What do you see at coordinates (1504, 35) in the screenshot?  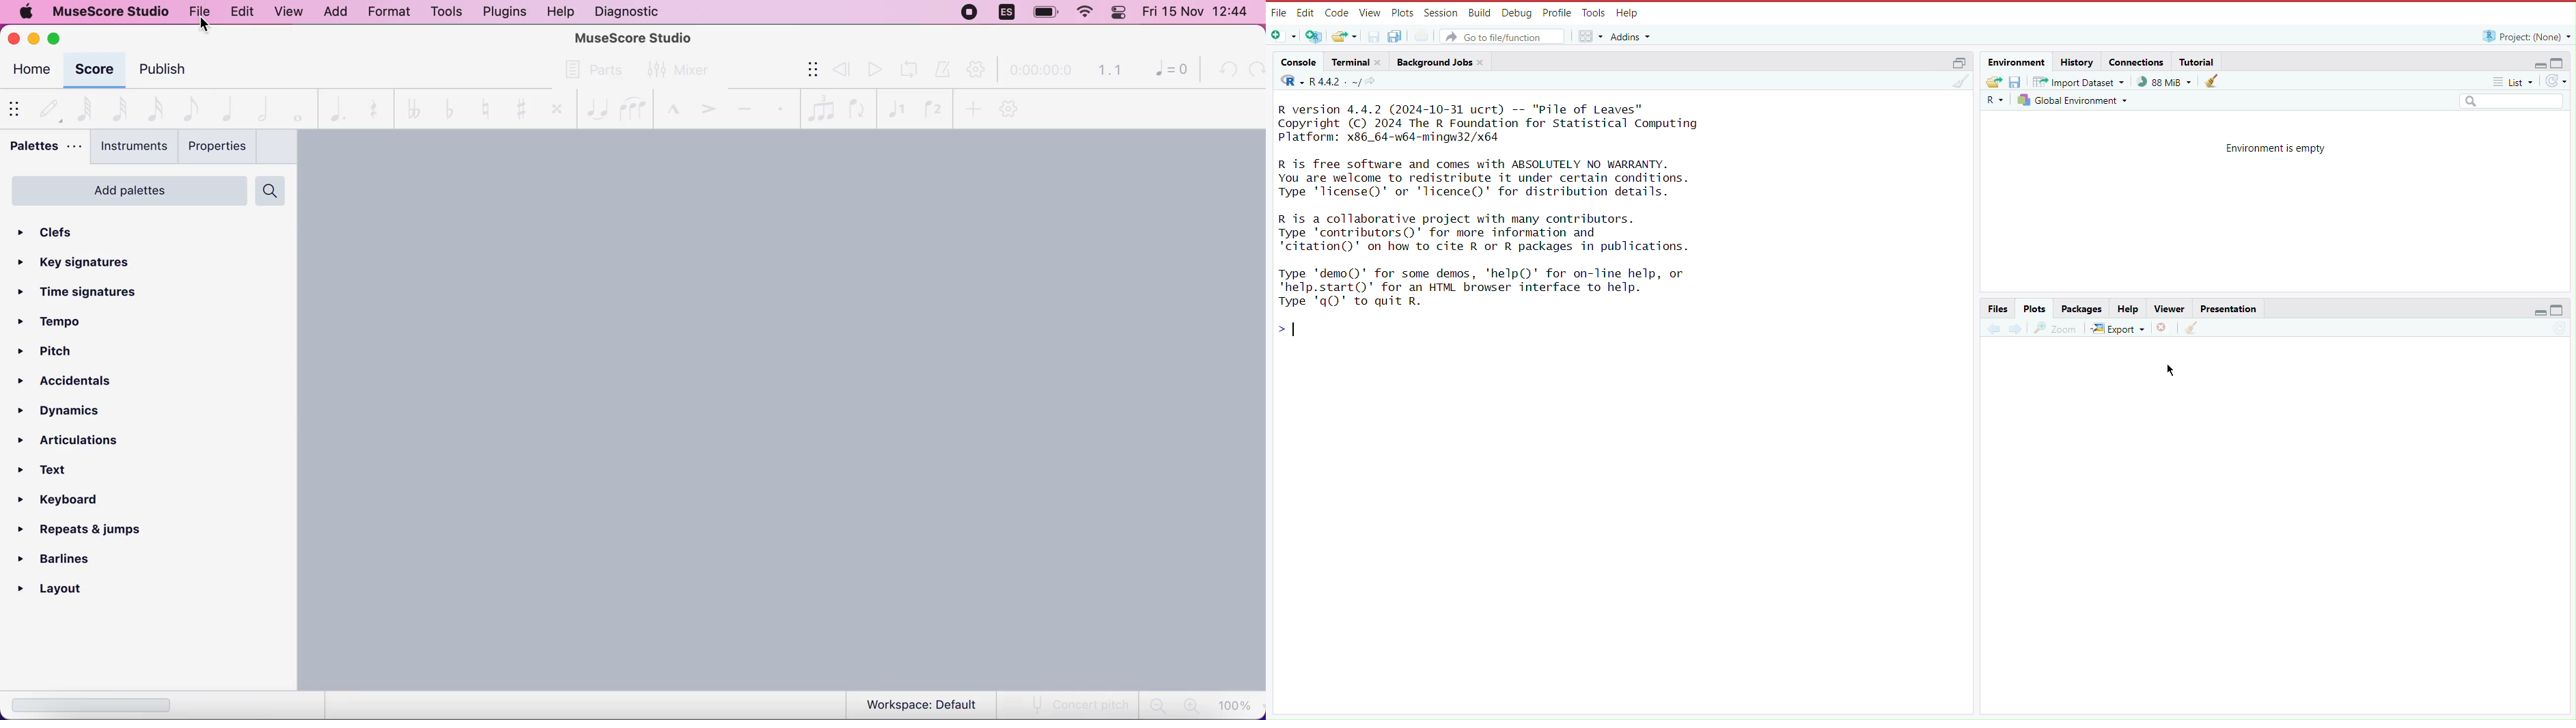 I see `Go to file/function` at bounding box center [1504, 35].